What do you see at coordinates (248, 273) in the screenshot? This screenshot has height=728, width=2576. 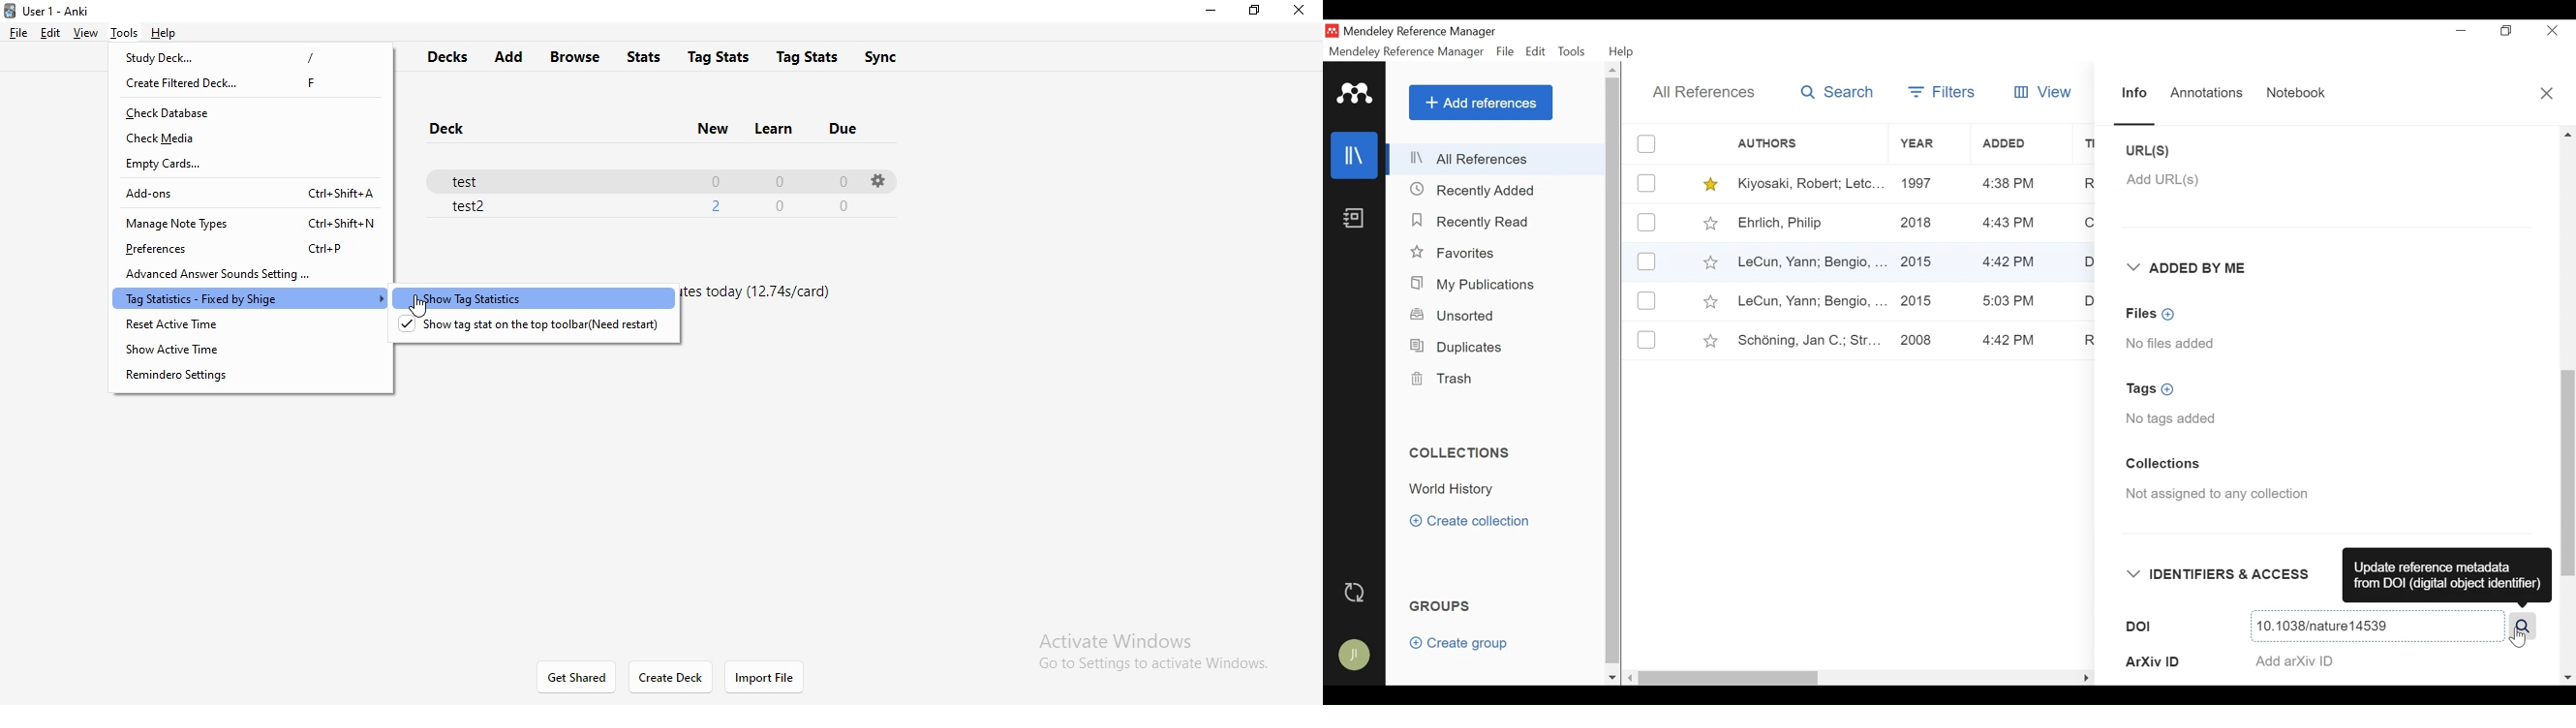 I see `advanced answer sounds setting` at bounding box center [248, 273].